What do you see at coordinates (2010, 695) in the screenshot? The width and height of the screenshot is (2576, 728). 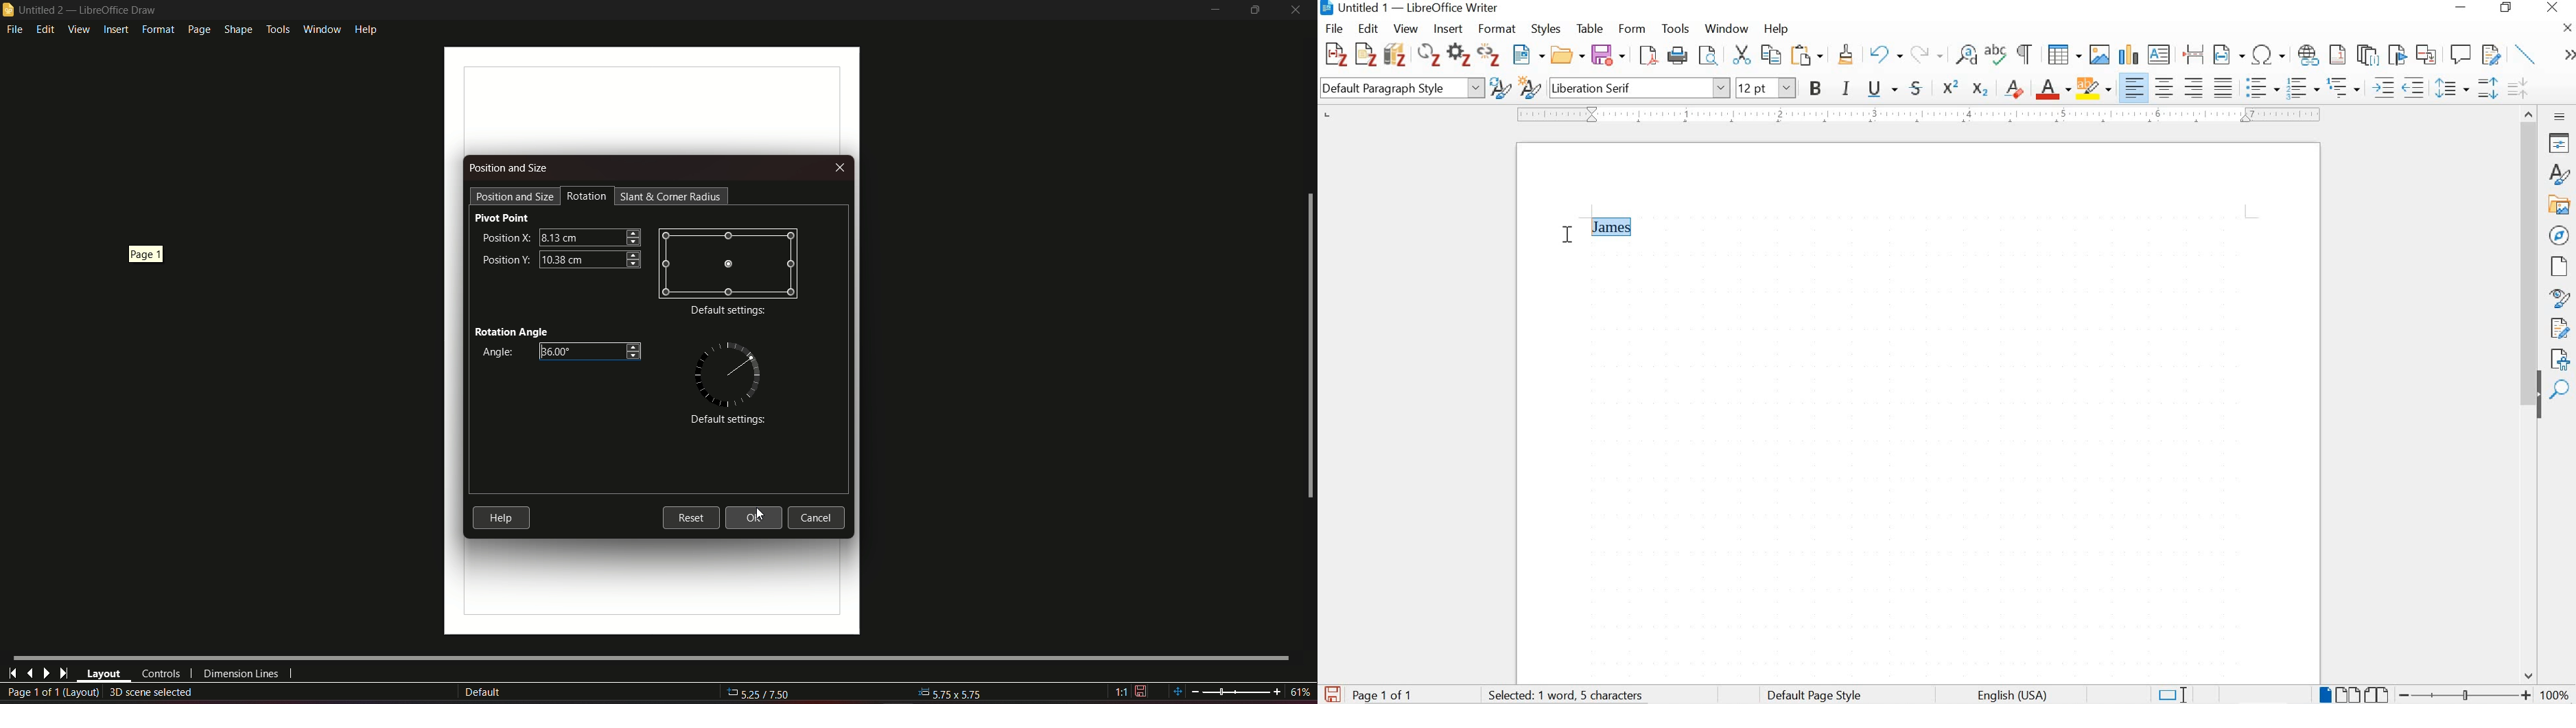 I see `text language english (usa)` at bounding box center [2010, 695].